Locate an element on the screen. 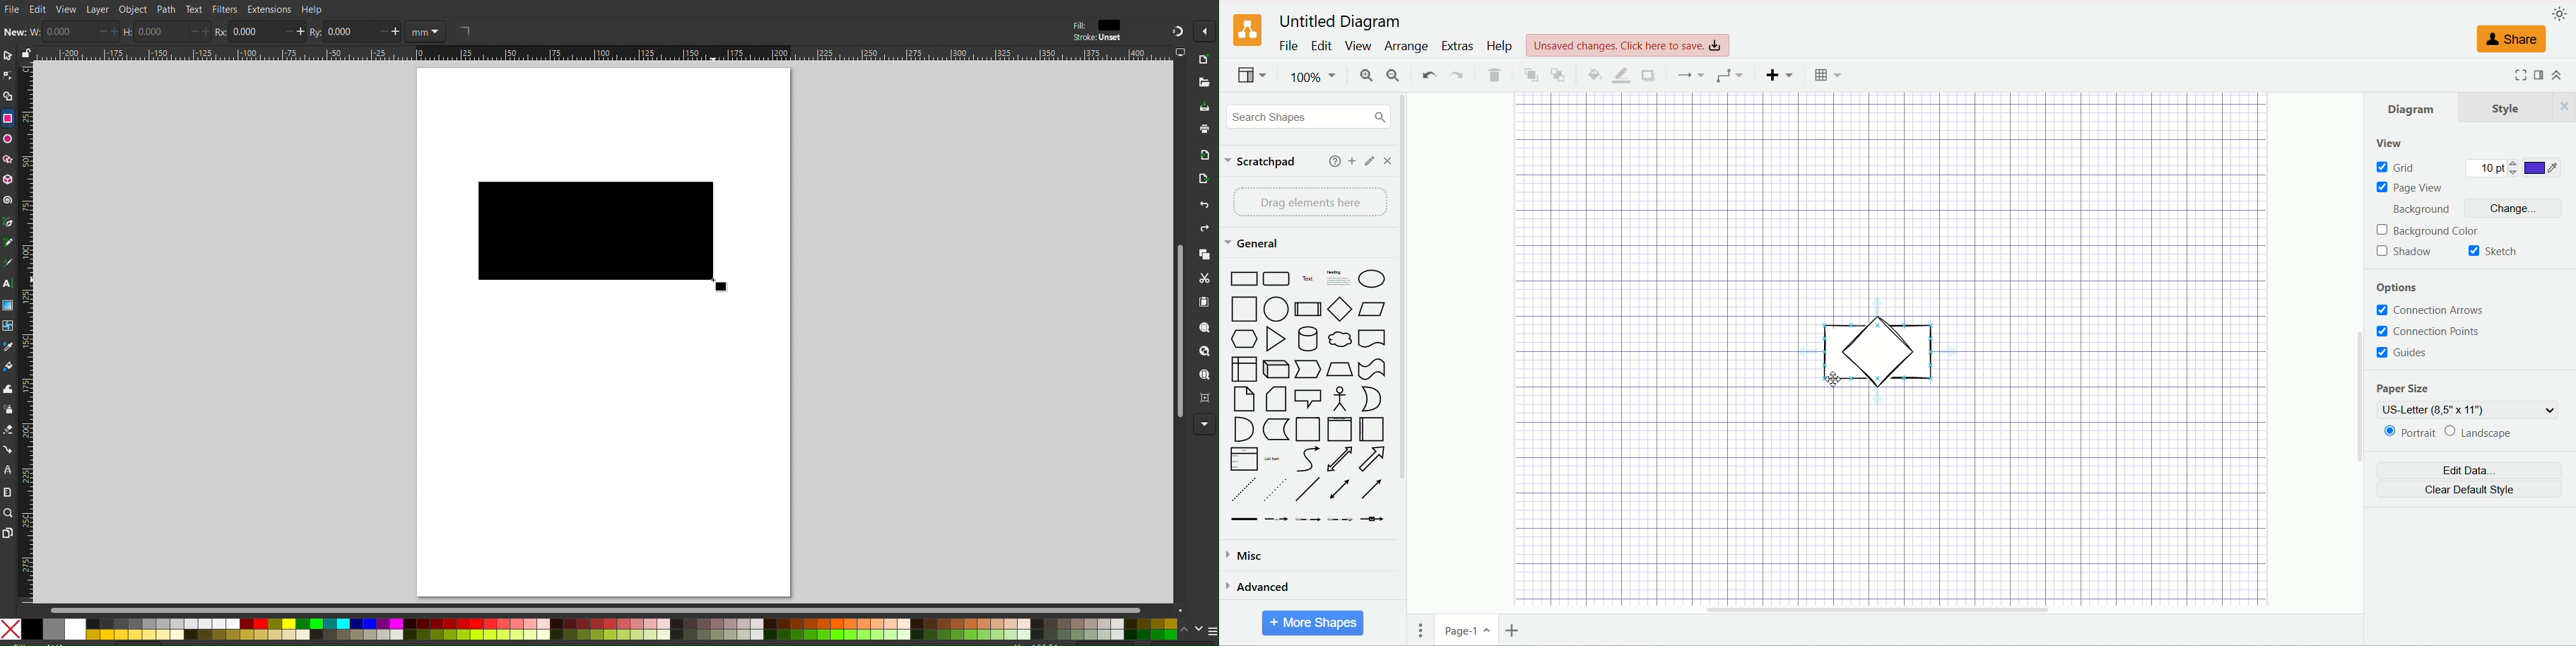 The height and width of the screenshot is (672, 2576). color is located at coordinates (2539, 170).